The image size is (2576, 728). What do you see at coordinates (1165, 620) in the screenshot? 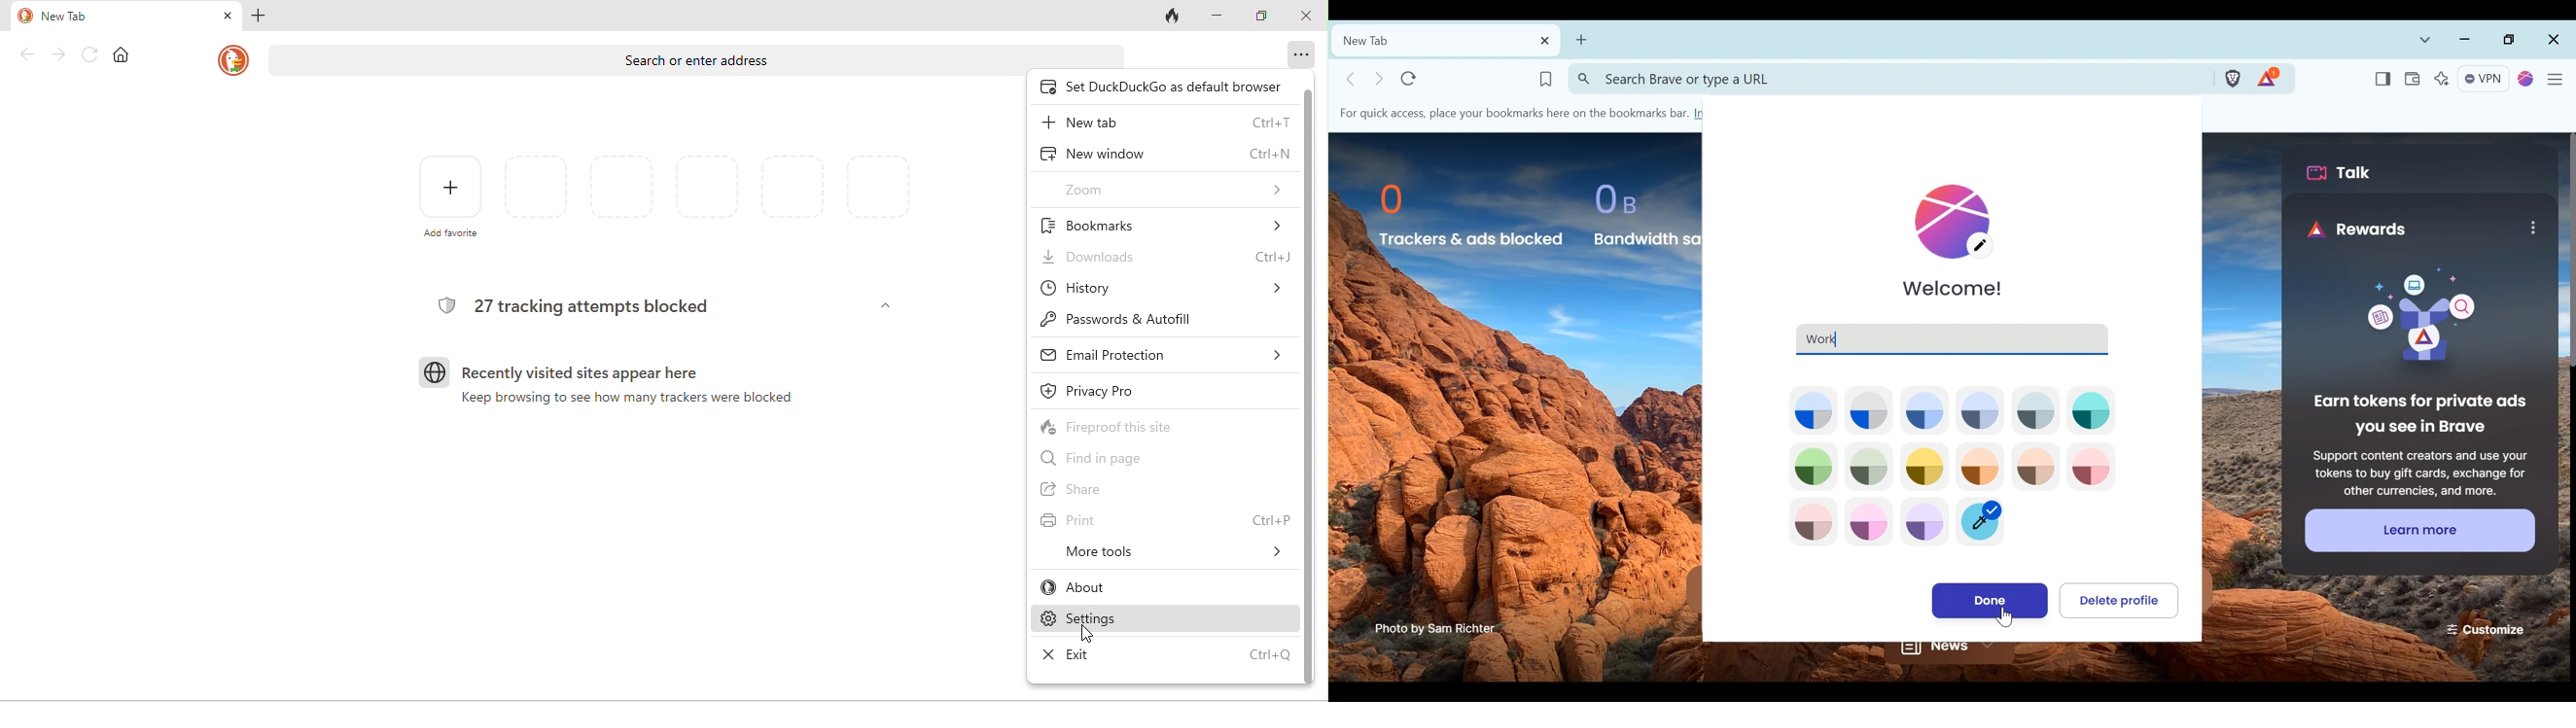
I see `settings` at bounding box center [1165, 620].